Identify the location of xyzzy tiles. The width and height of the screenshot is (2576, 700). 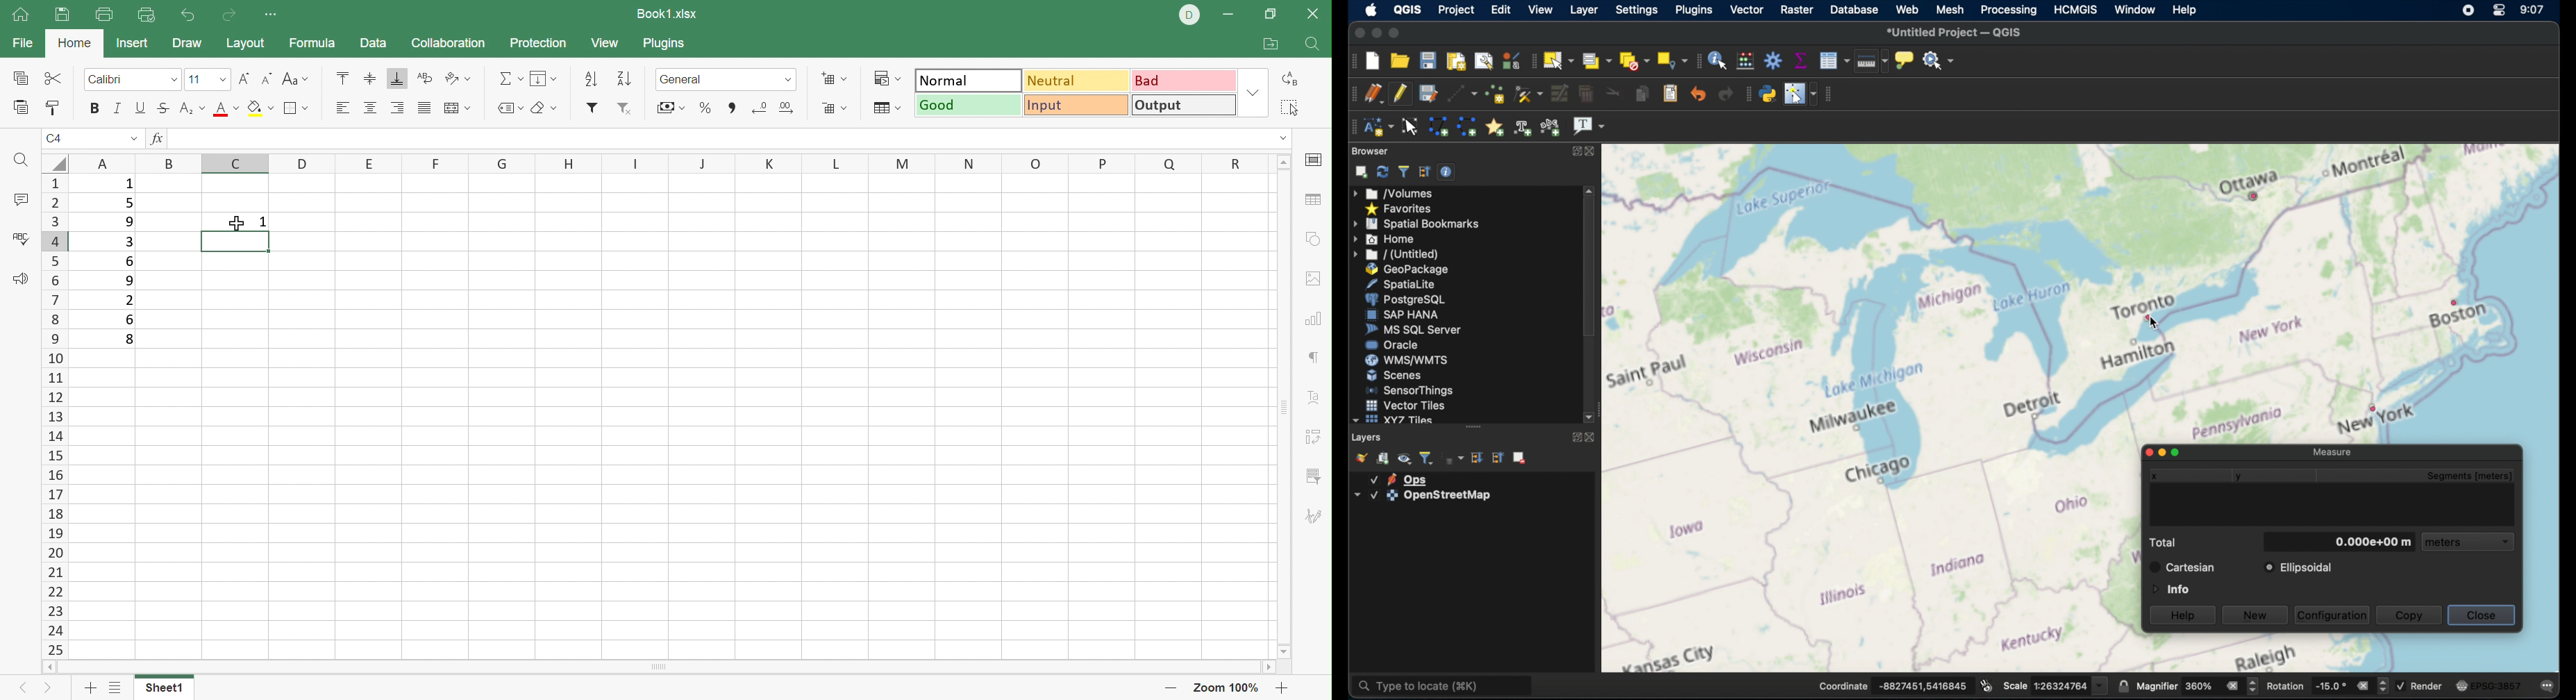
(1393, 420).